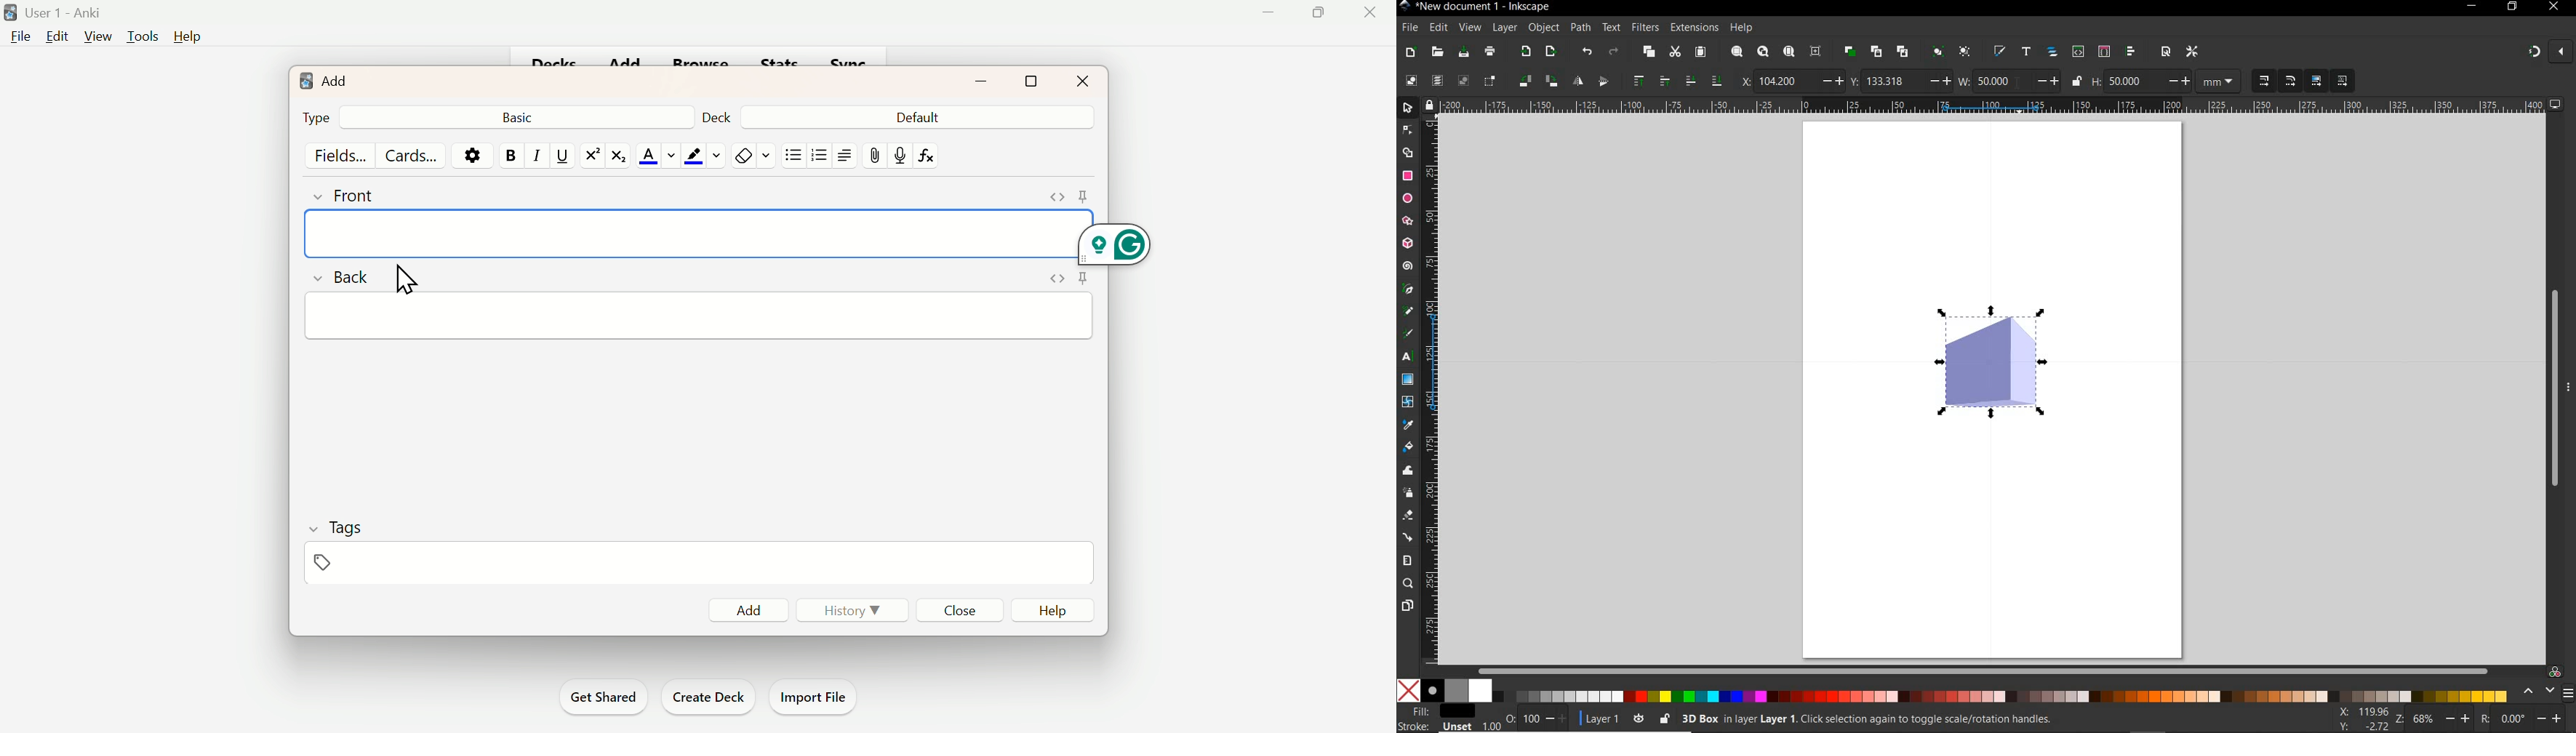  Describe the element at coordinates (1550, 51) in the screenshot. I see `open export` at that location.